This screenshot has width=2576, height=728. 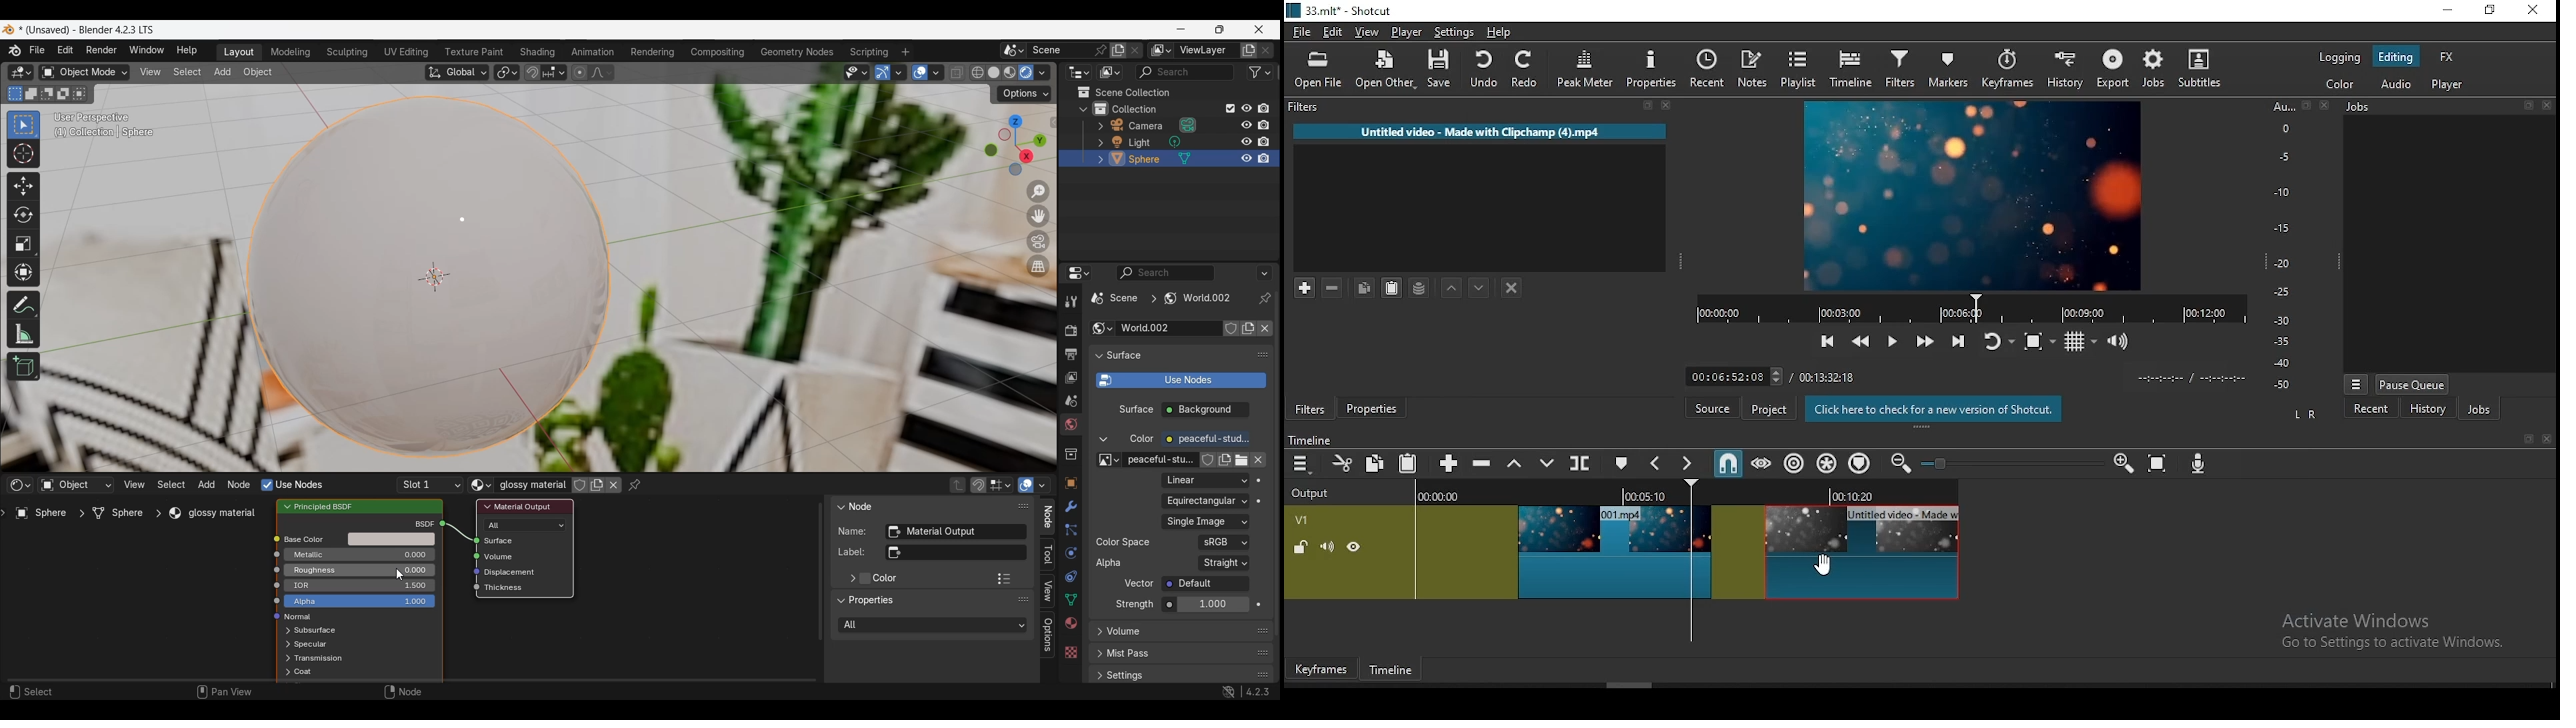 What do you see at coordinates (1651, 69) in the screenshot?
I see `properties` at bounding box center [1651, 69].